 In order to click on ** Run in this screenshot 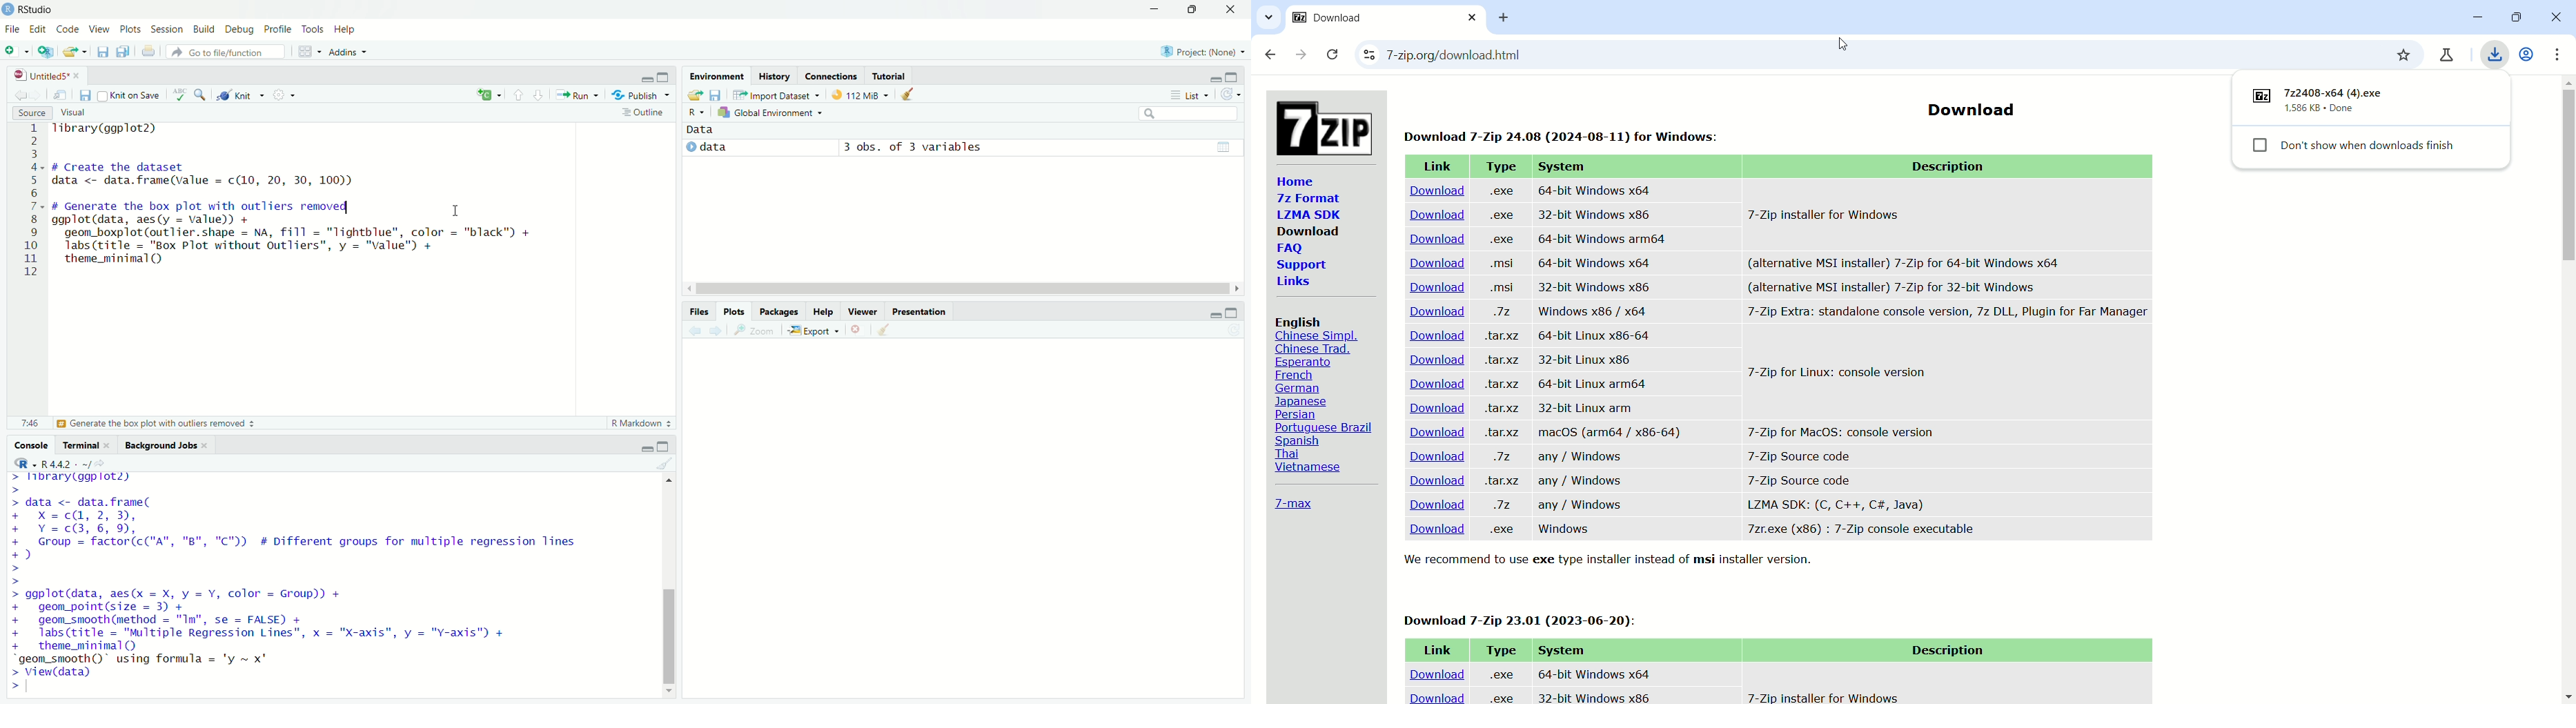, I will do `click(576, 97)`.